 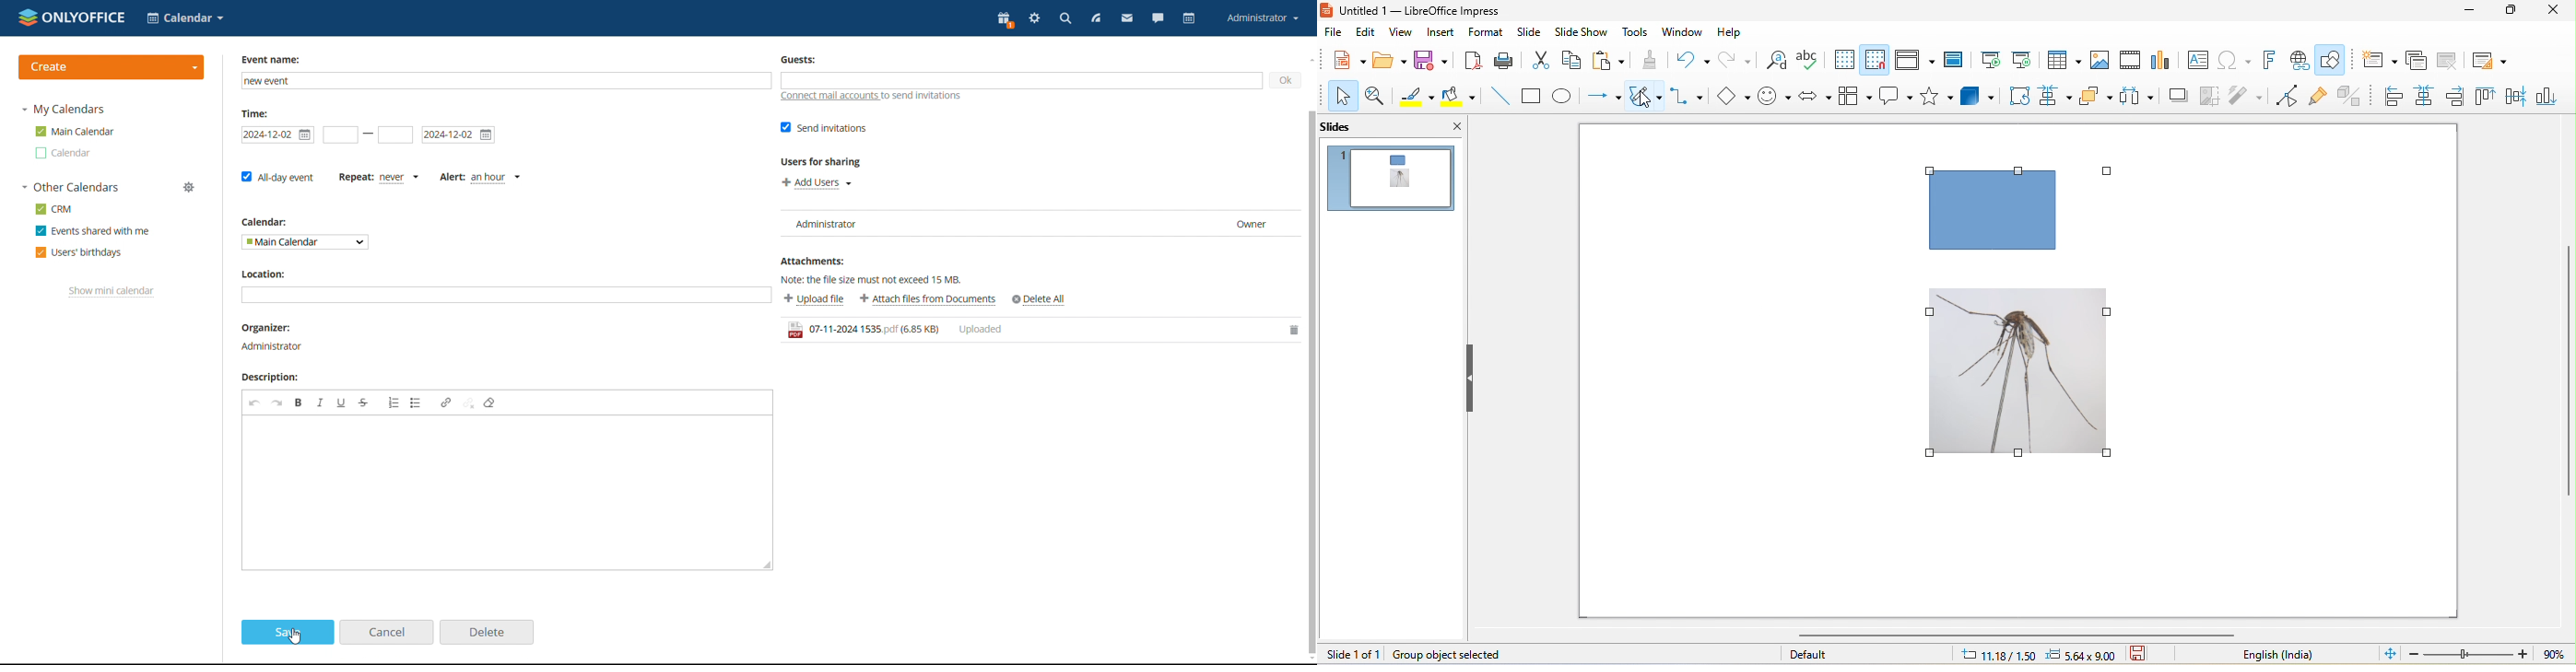 I want to click on right, so click(x=2453, y=98).